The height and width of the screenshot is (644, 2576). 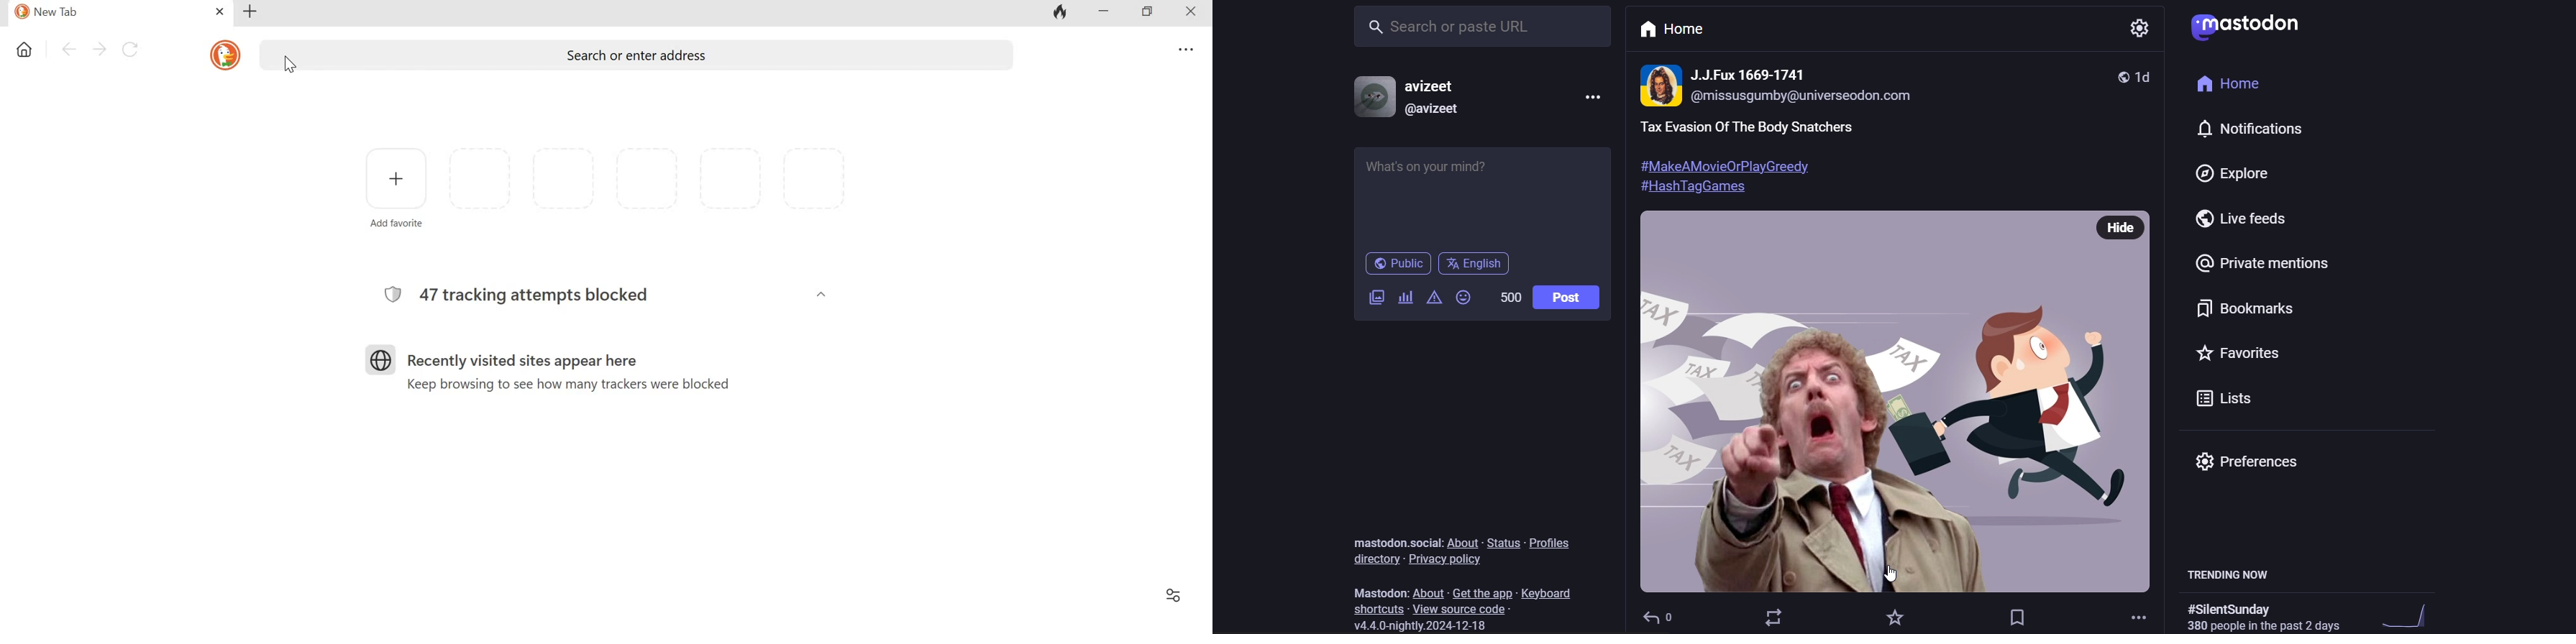 I want to click on logo, so click(x=2252, y=27).